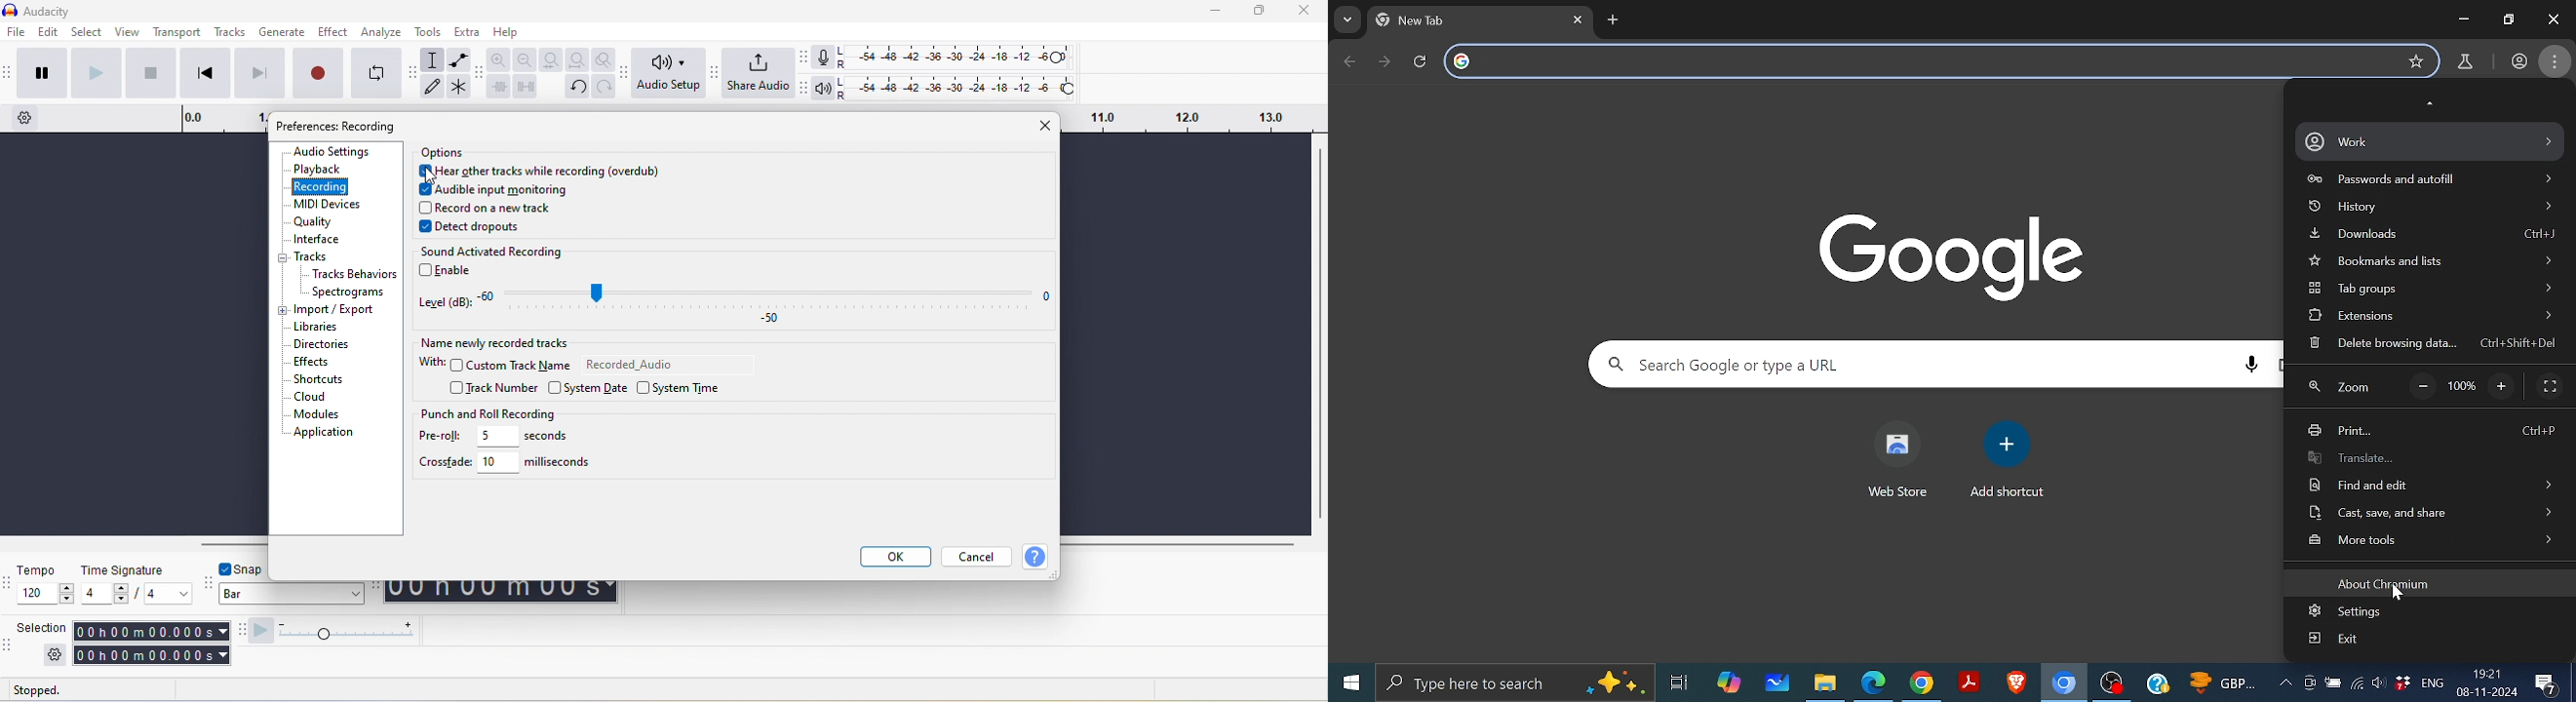  What do you see at coordinates (243, 629) in the screenshot?
I see `audacity play at speed` at bounding box center [243, 629].